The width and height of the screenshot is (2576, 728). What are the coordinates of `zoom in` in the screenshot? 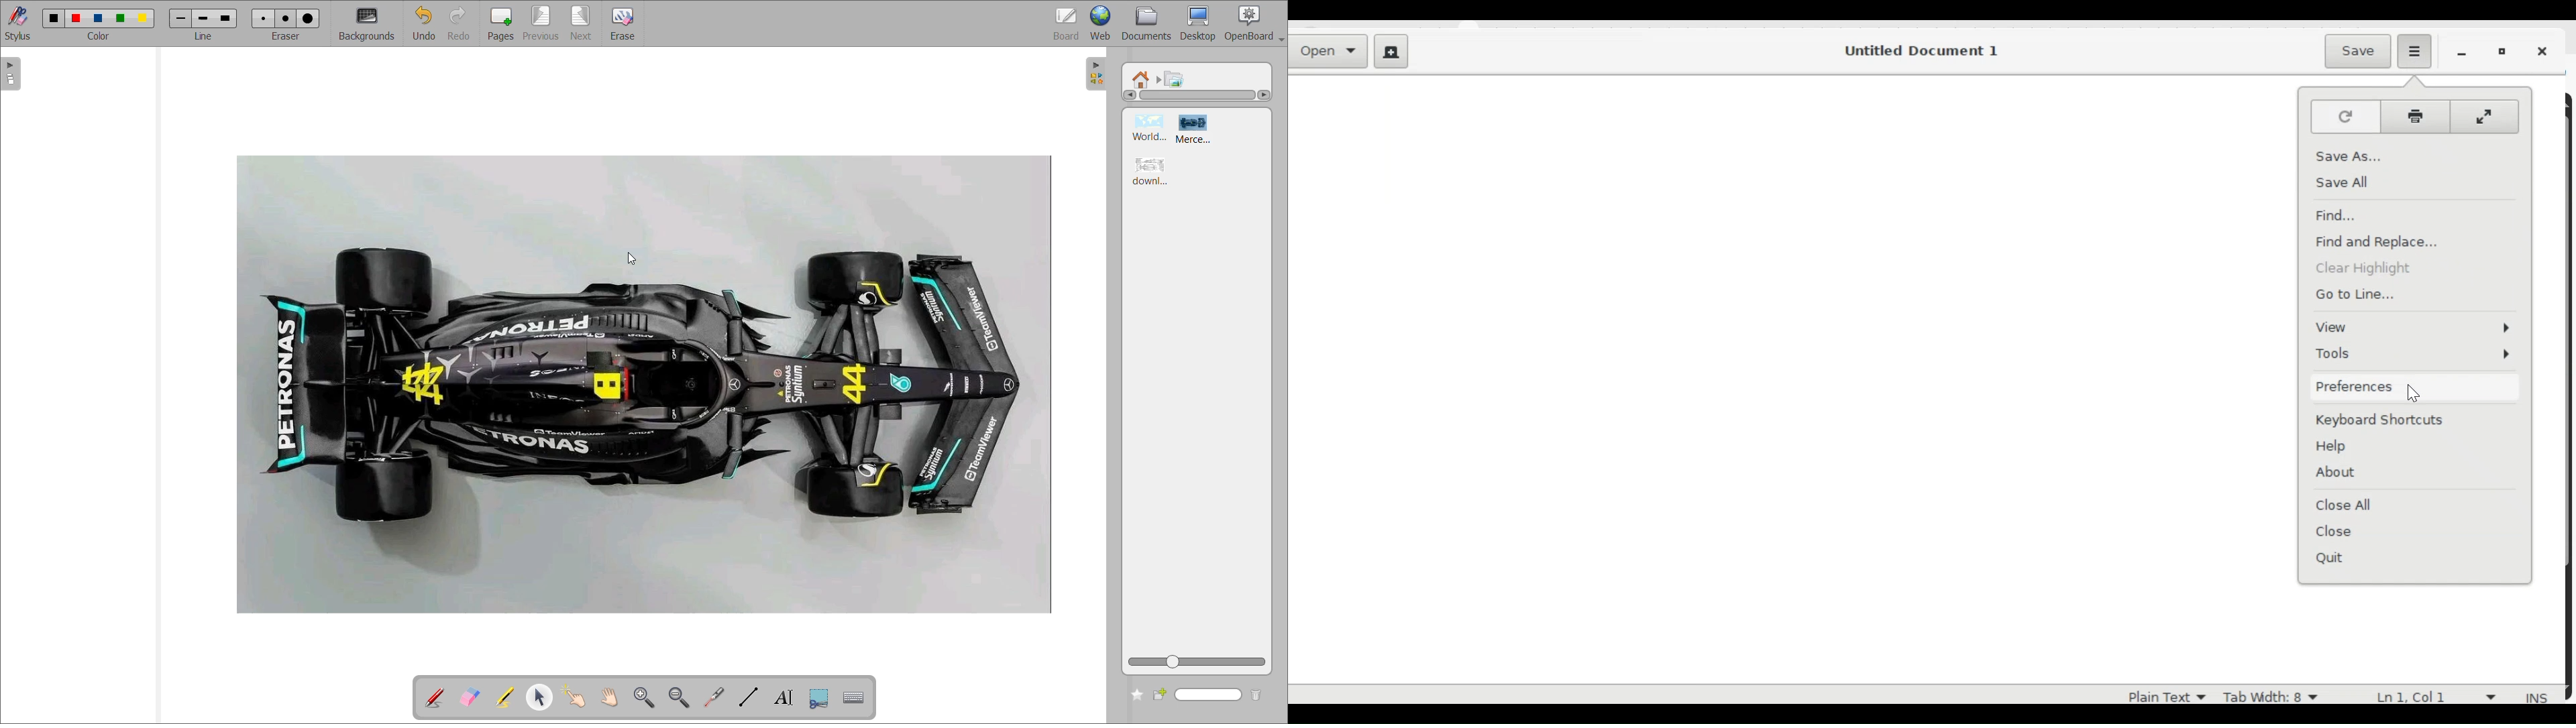 It's located at (644, 696).